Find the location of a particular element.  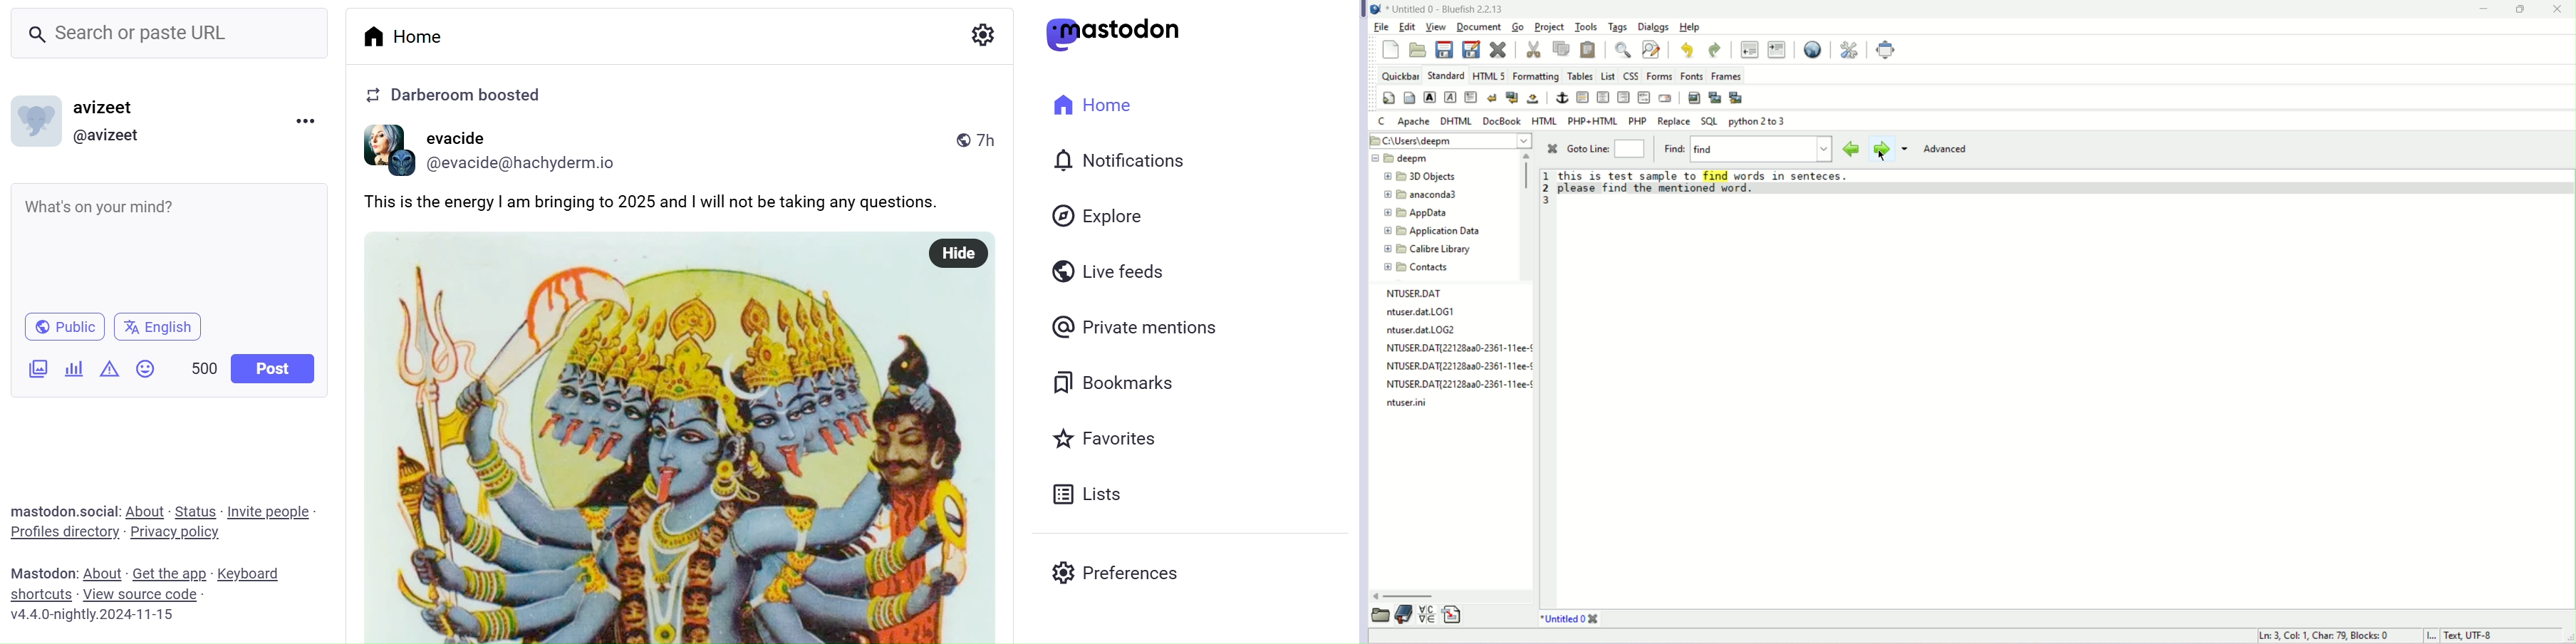

cursor is located at coordinates (1883, 154).